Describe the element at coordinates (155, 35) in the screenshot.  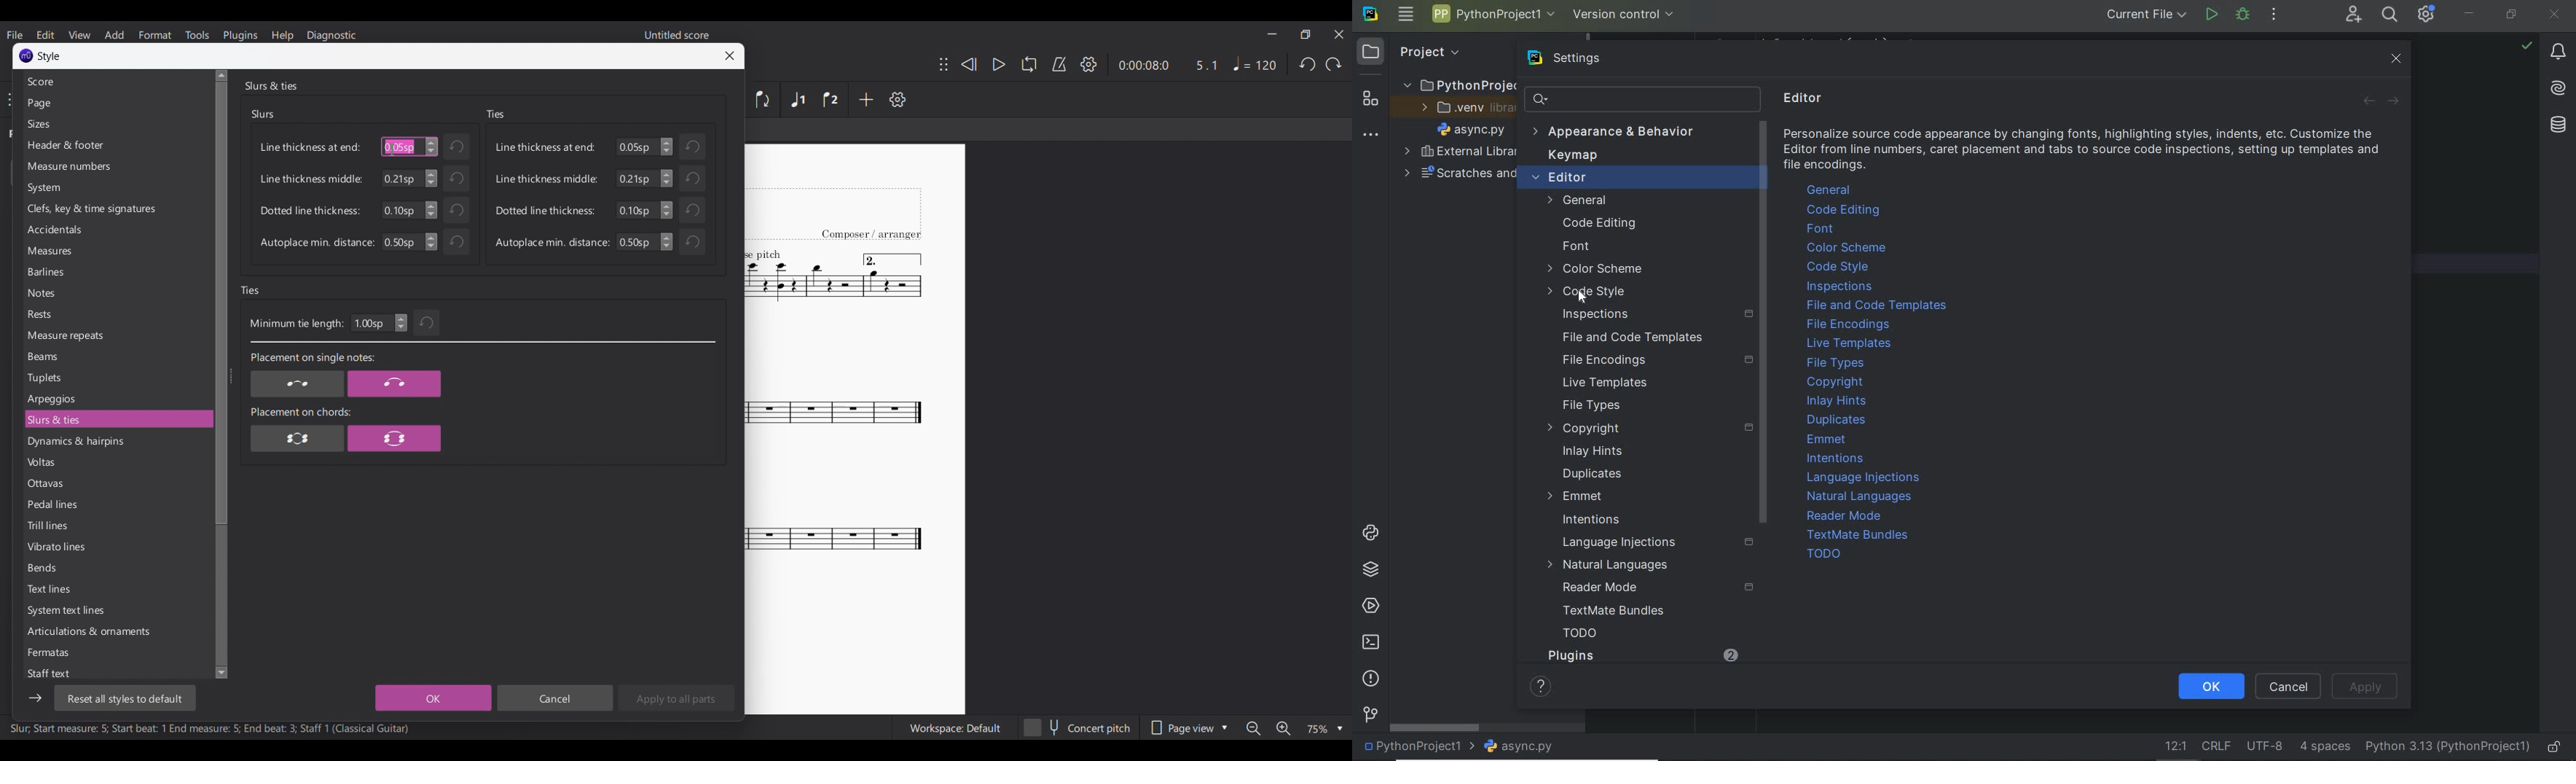
I see `Format menu` at that location.